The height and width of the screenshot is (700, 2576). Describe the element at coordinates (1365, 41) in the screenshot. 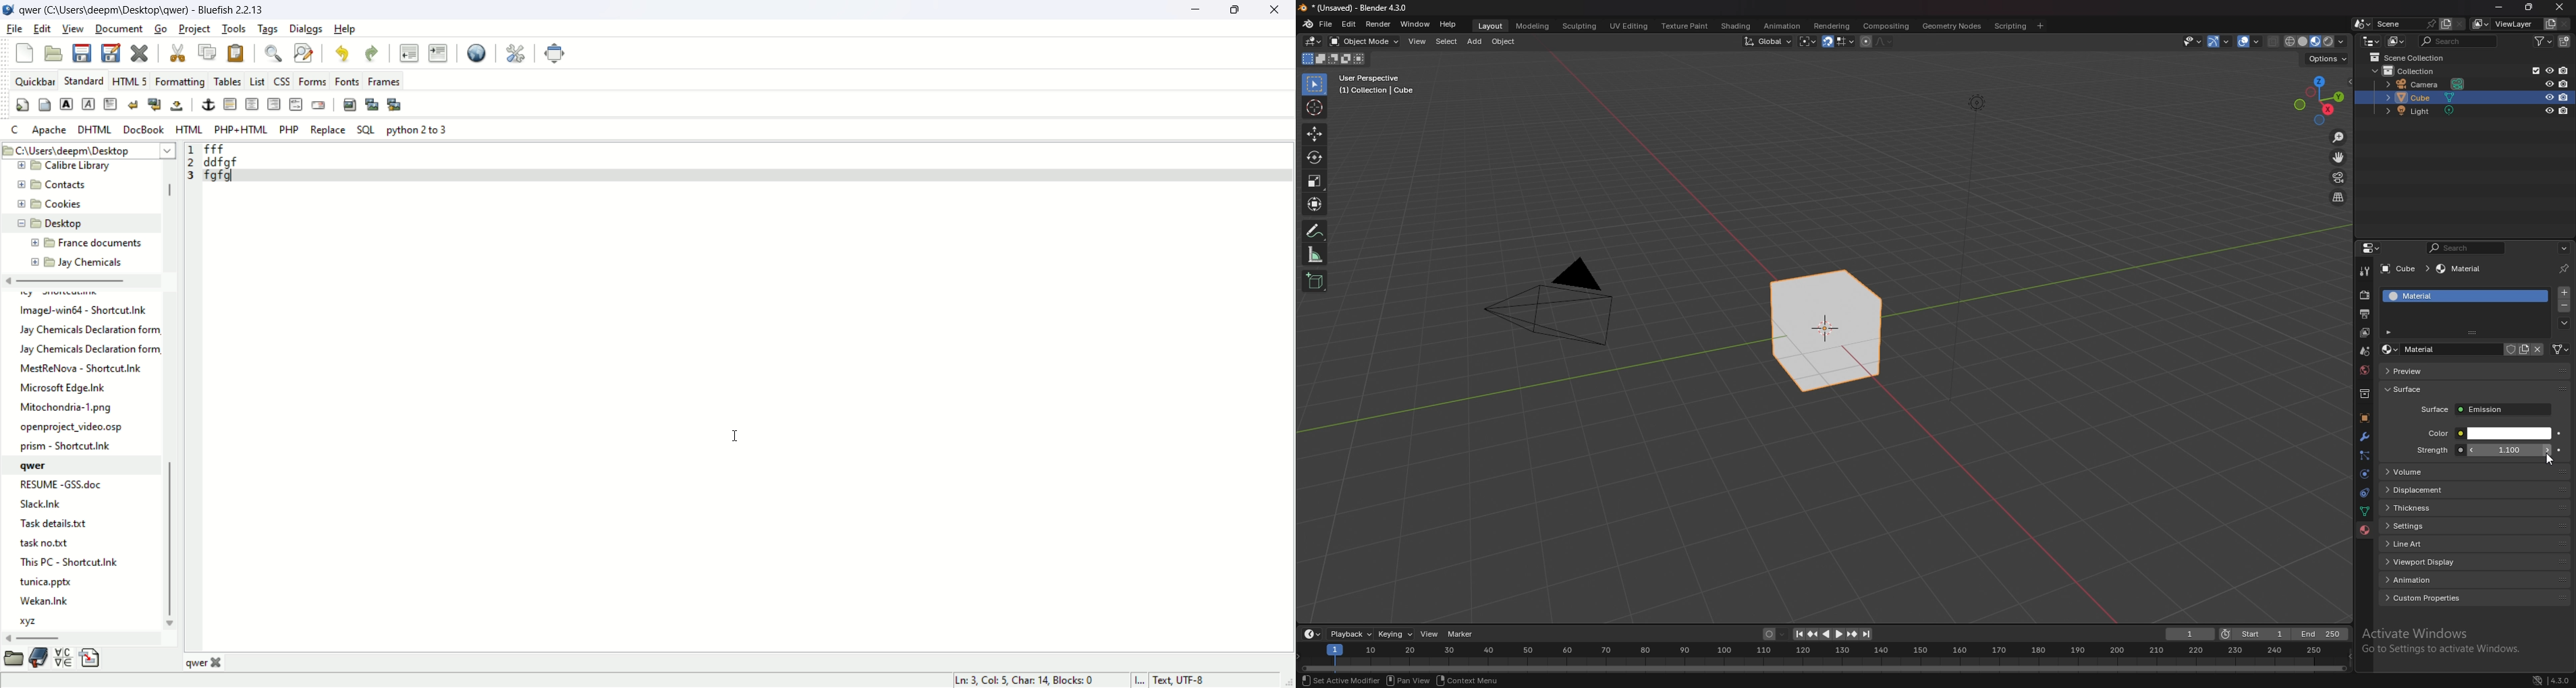

I see `object mode` at that location.